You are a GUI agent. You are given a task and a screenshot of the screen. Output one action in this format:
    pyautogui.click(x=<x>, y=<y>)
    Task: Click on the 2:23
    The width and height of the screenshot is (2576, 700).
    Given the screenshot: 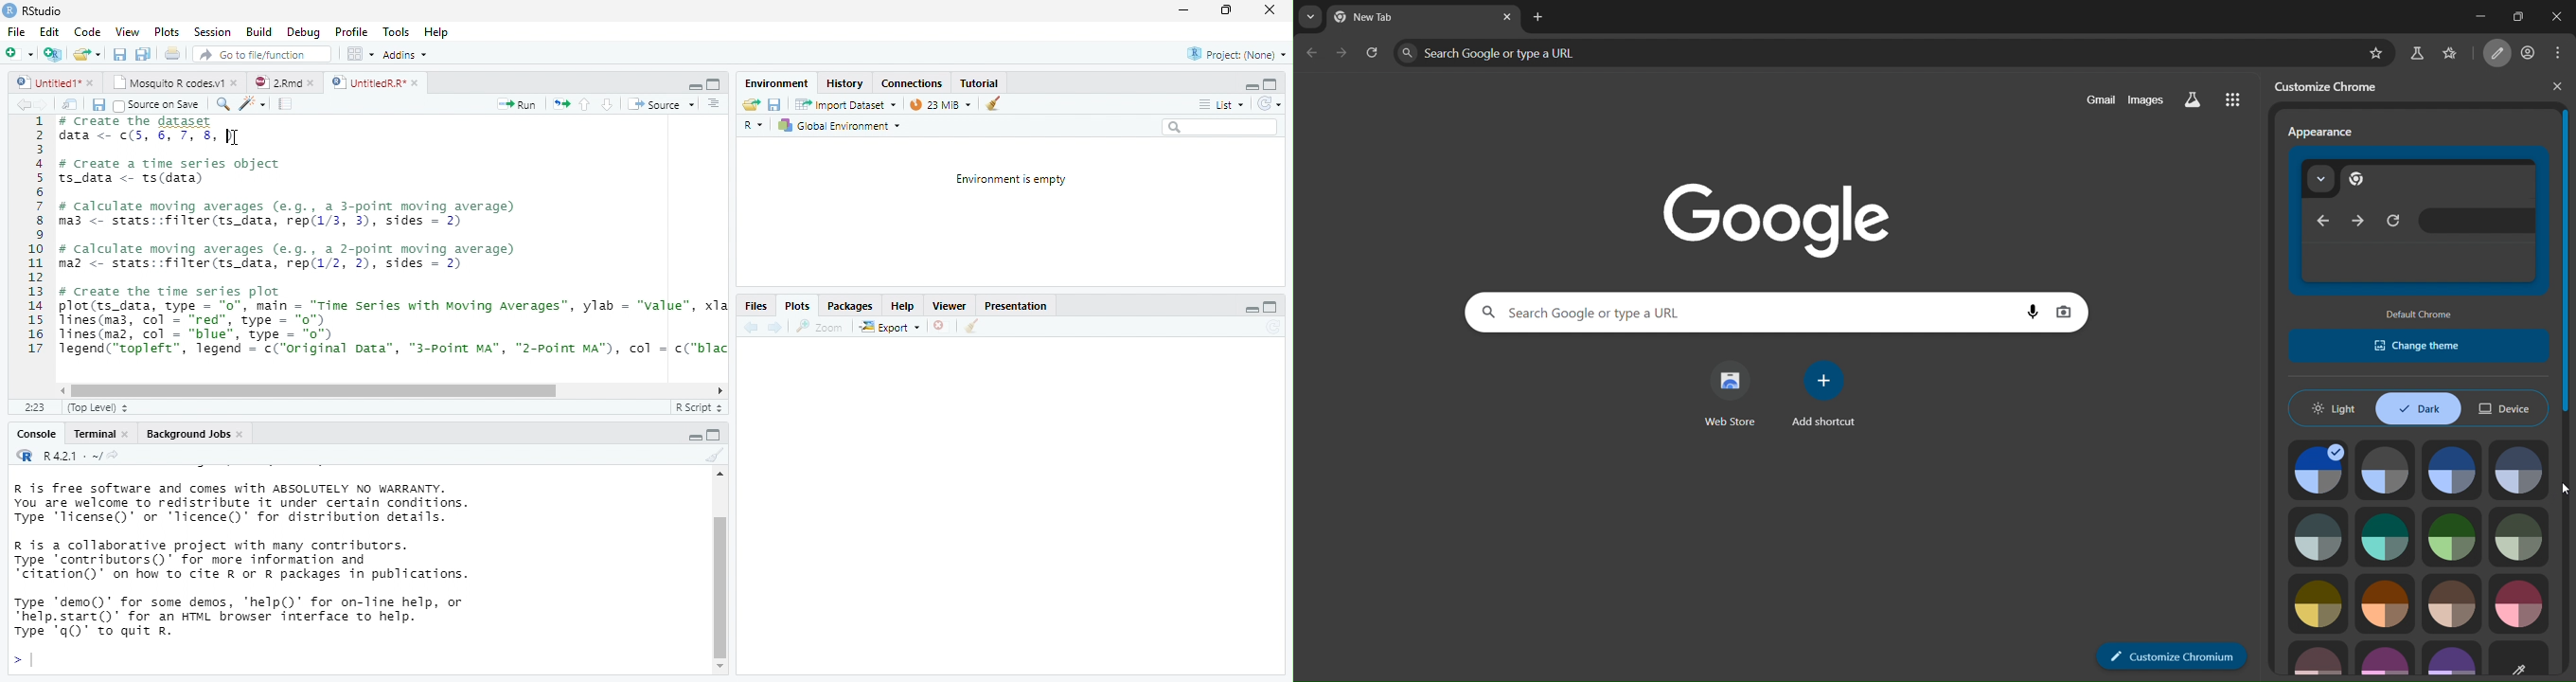 What is the action you would take?
    pyautogui.click(x=35, y=408)
    